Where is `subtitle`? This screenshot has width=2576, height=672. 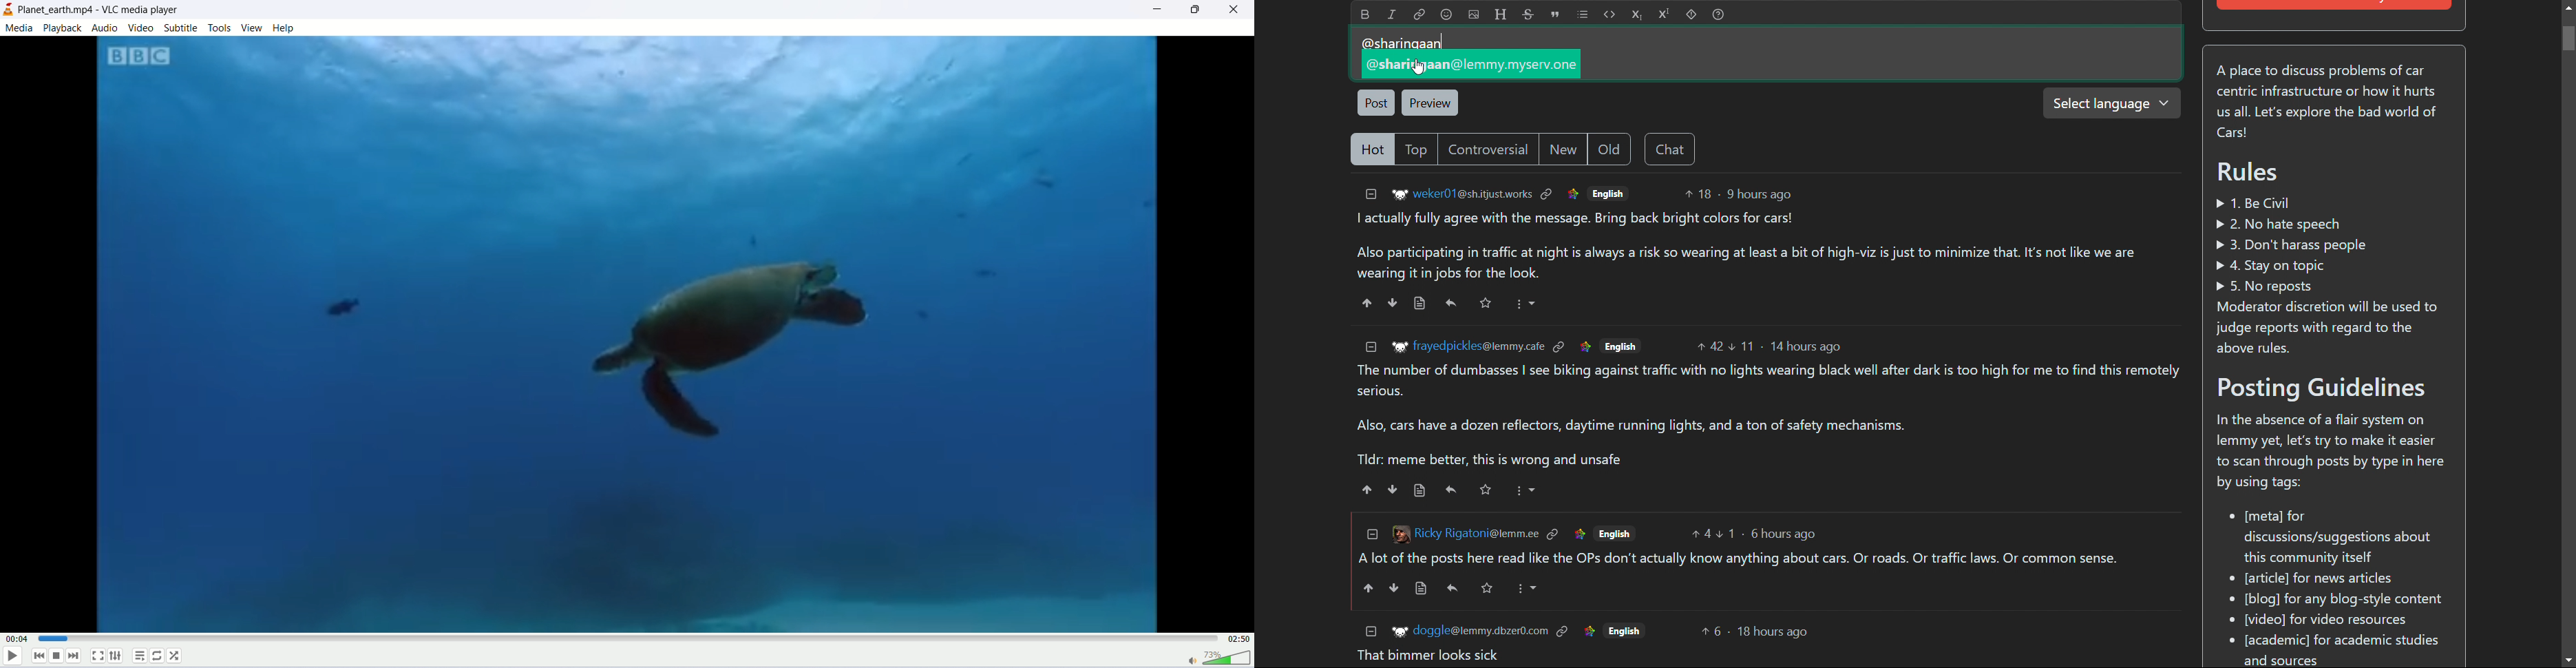
subtitle is located at coordinates (182, 27).